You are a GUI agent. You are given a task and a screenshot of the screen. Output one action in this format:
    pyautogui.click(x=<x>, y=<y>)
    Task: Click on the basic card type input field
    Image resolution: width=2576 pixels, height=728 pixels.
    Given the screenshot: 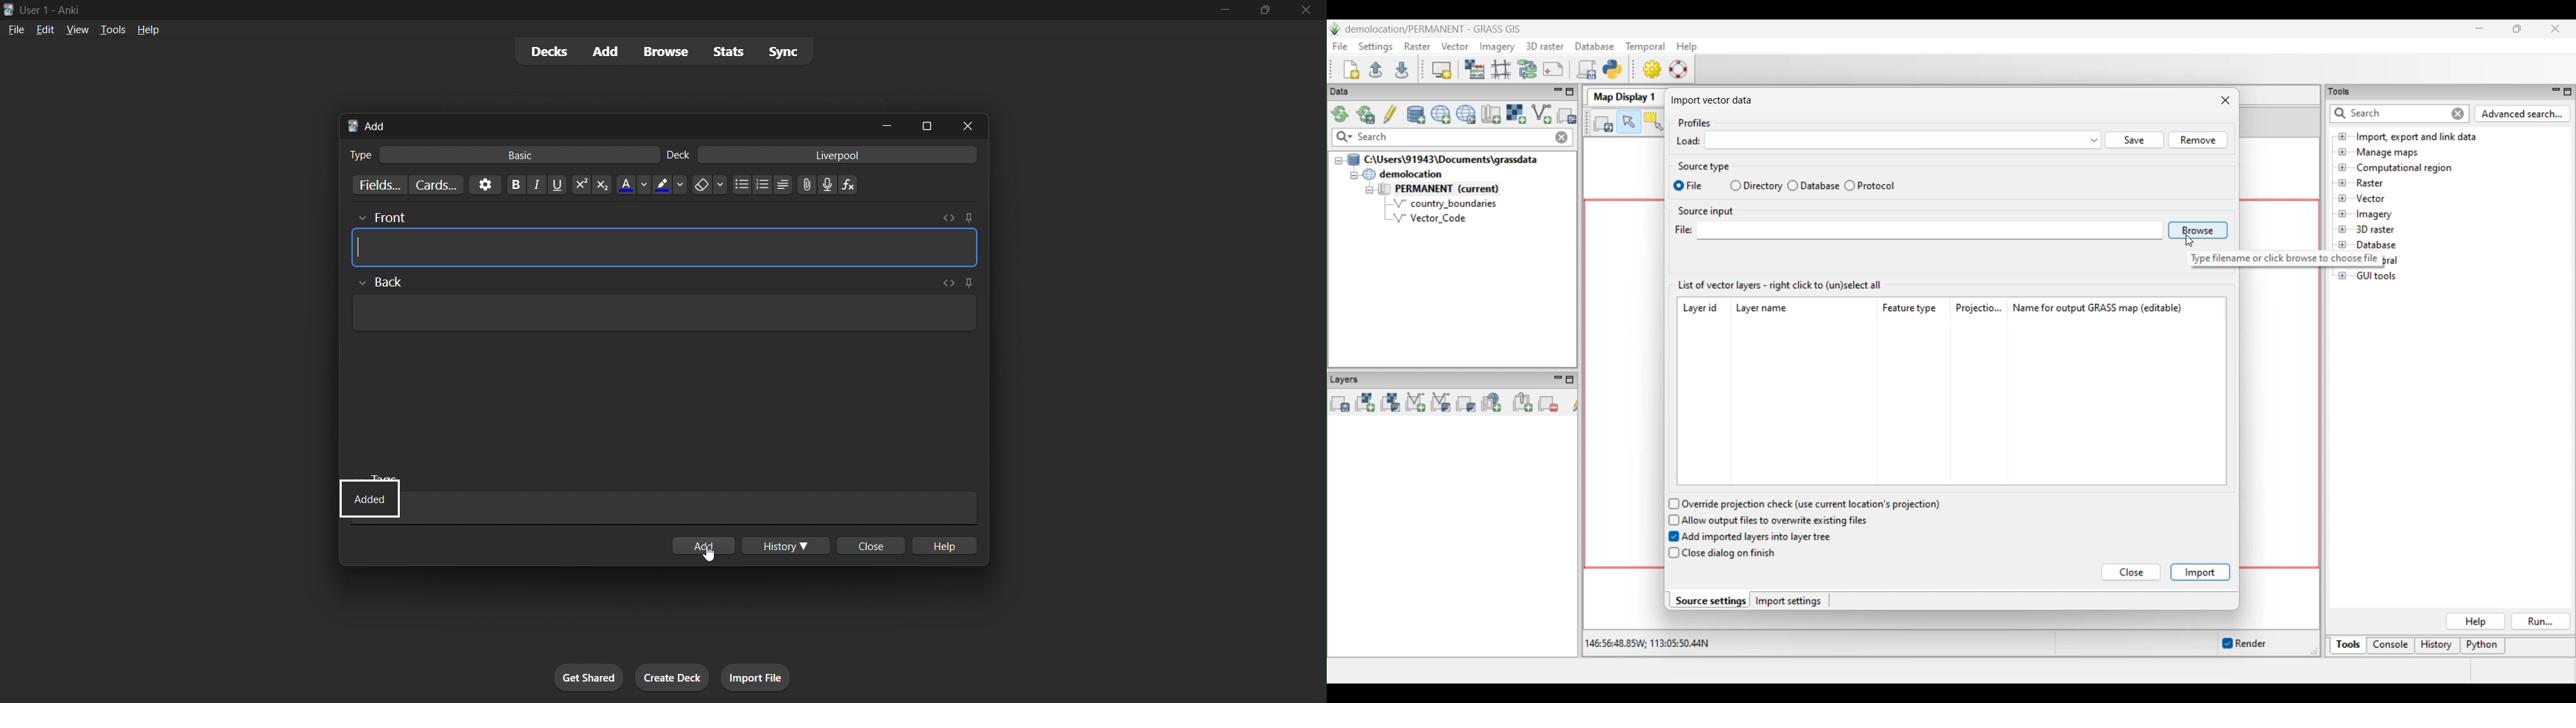 What is the action you would take?
    pyautogui.click(x=502, y=153)
    